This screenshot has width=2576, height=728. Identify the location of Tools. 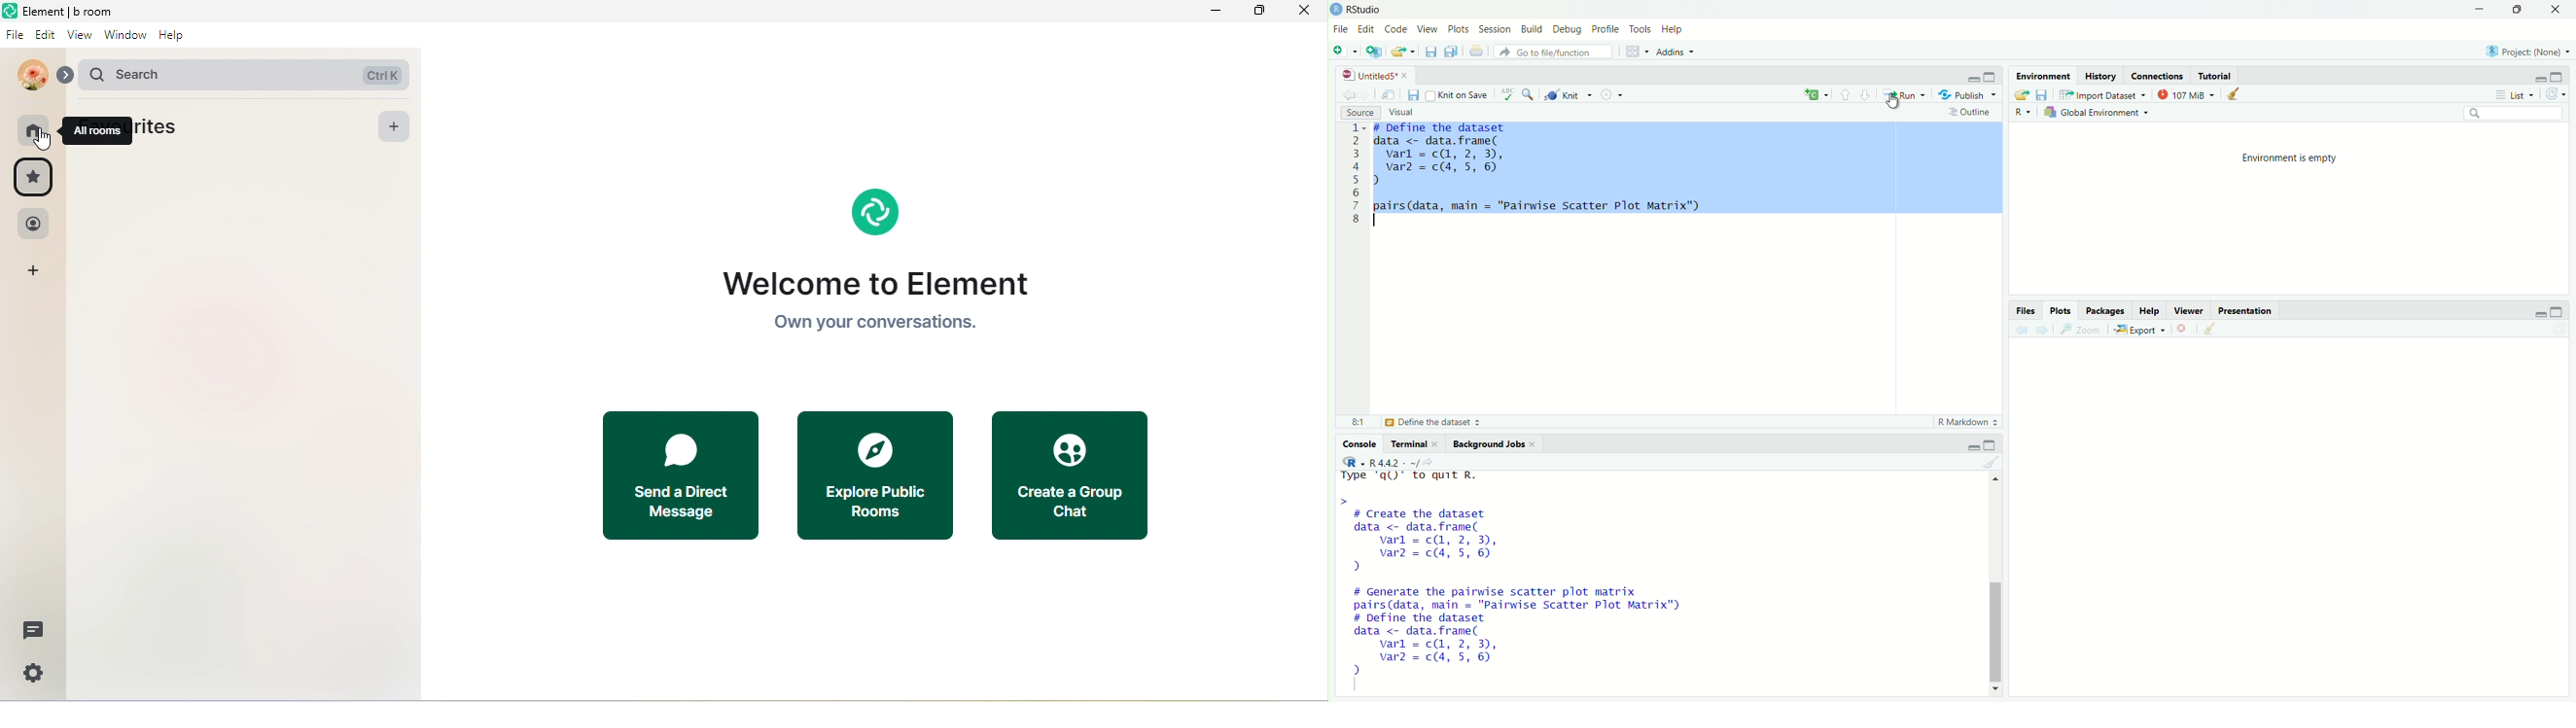
(1642, 28).